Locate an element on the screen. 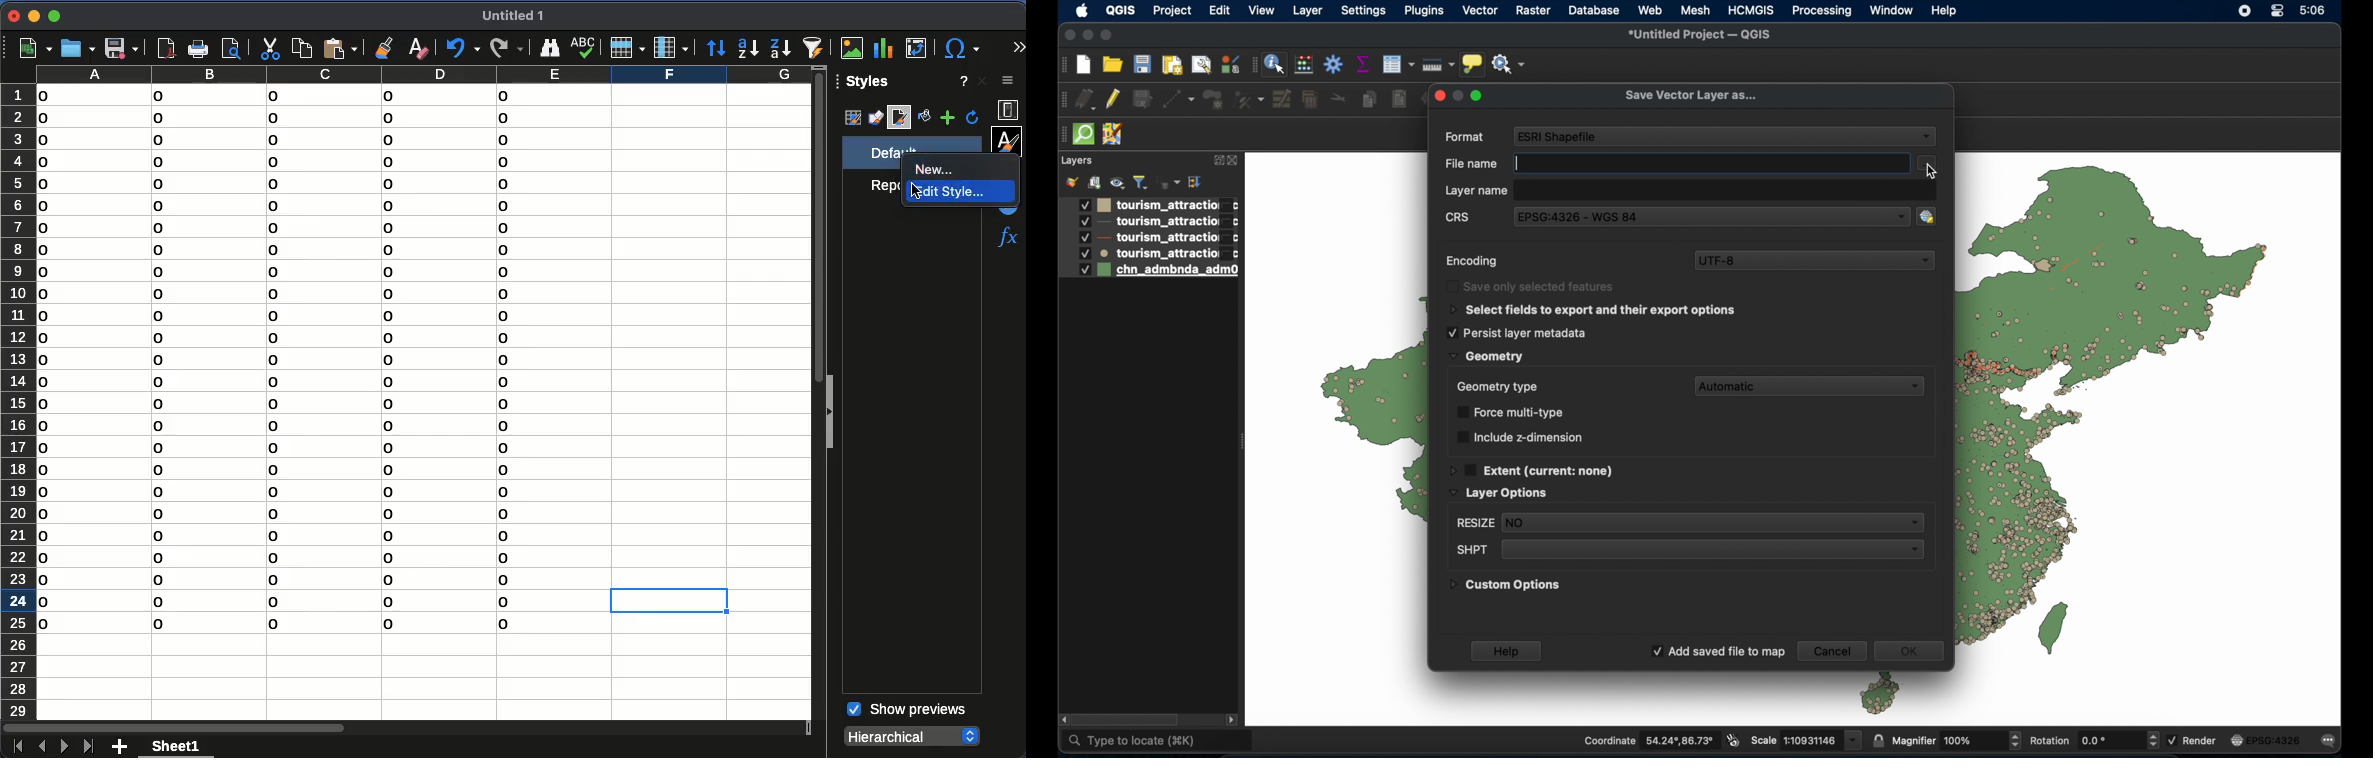 This screenshot has height=784, width=2380. no action selected is located at coordinates (1510, 62).